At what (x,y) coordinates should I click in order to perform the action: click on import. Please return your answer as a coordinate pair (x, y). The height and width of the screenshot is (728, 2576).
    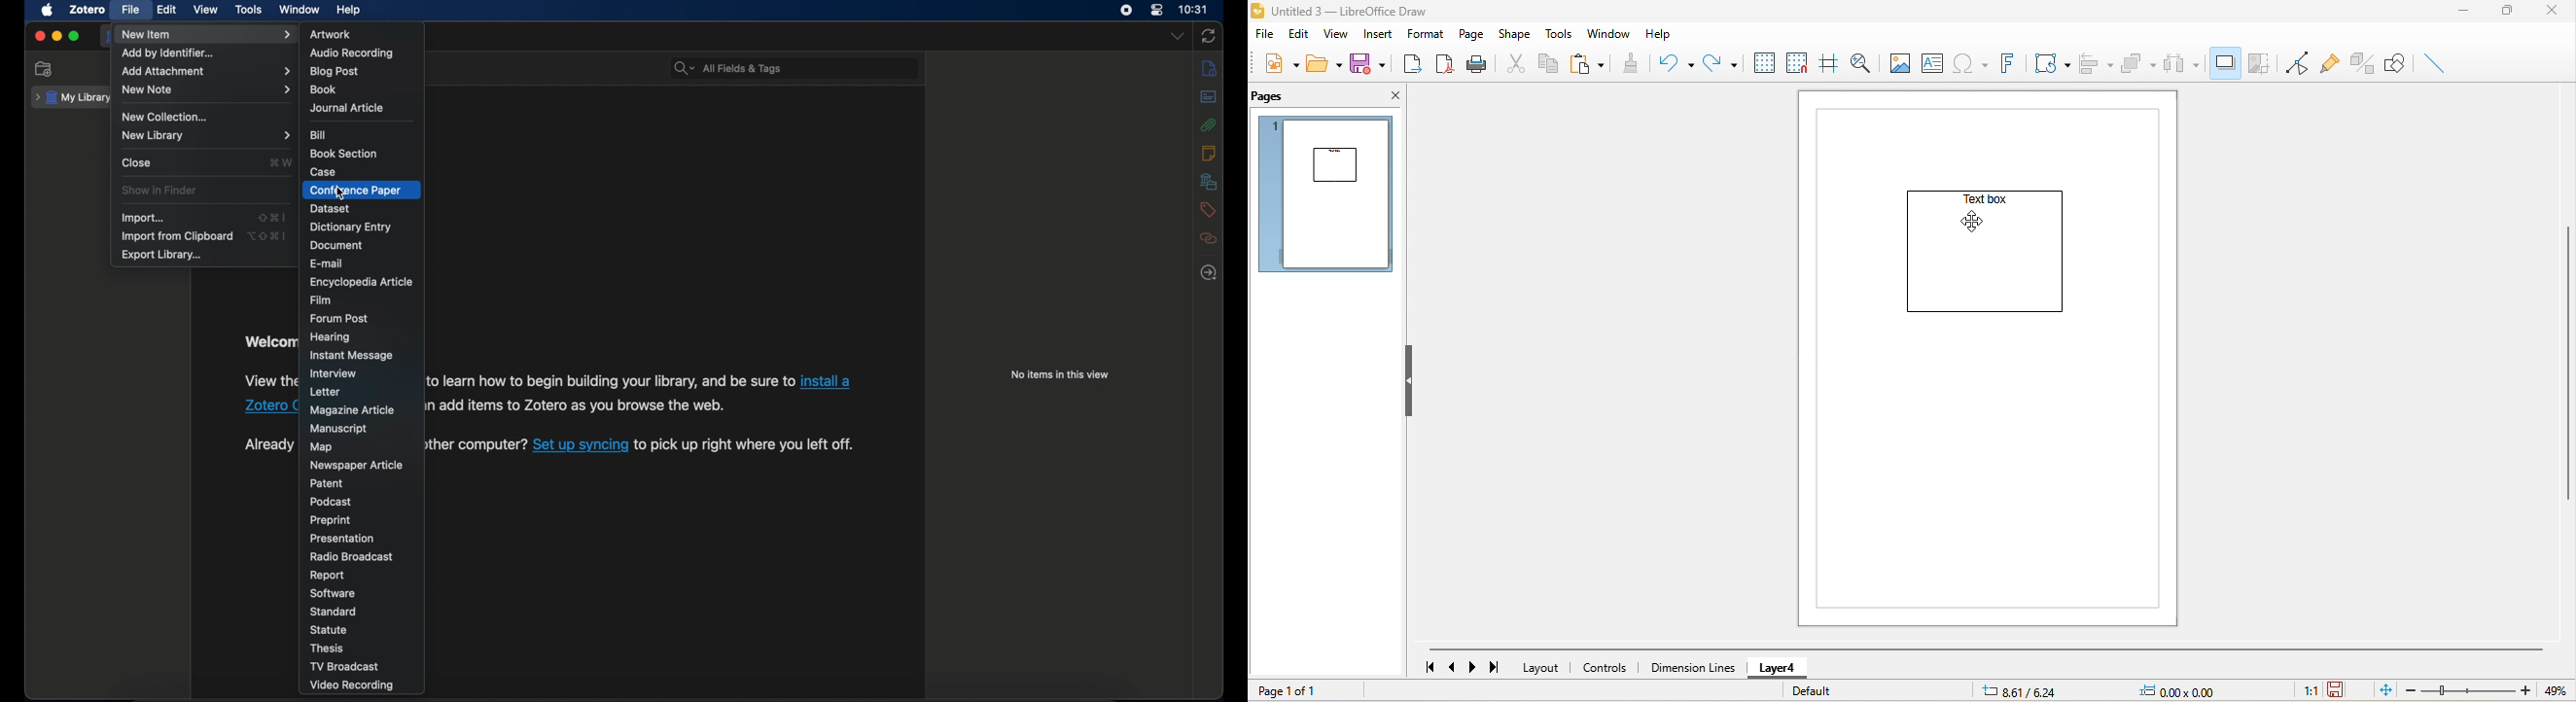
    Looking at the image, I should click on (143, 218).